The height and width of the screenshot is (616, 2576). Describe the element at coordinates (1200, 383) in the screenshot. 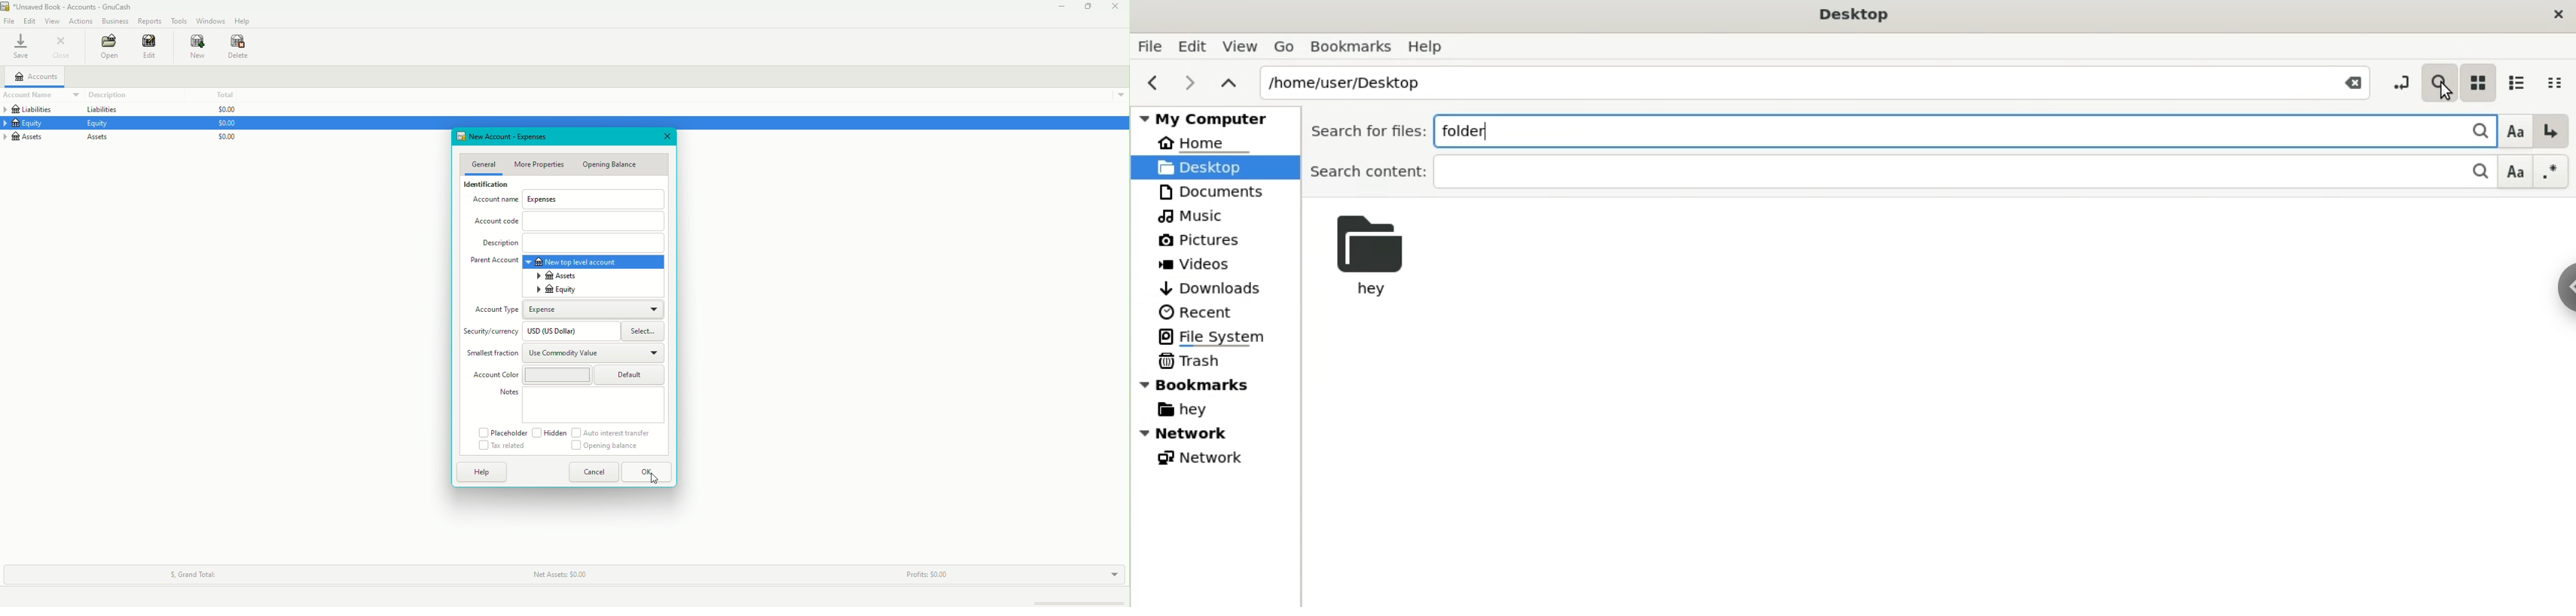

I see `Bookmarks` at that location.